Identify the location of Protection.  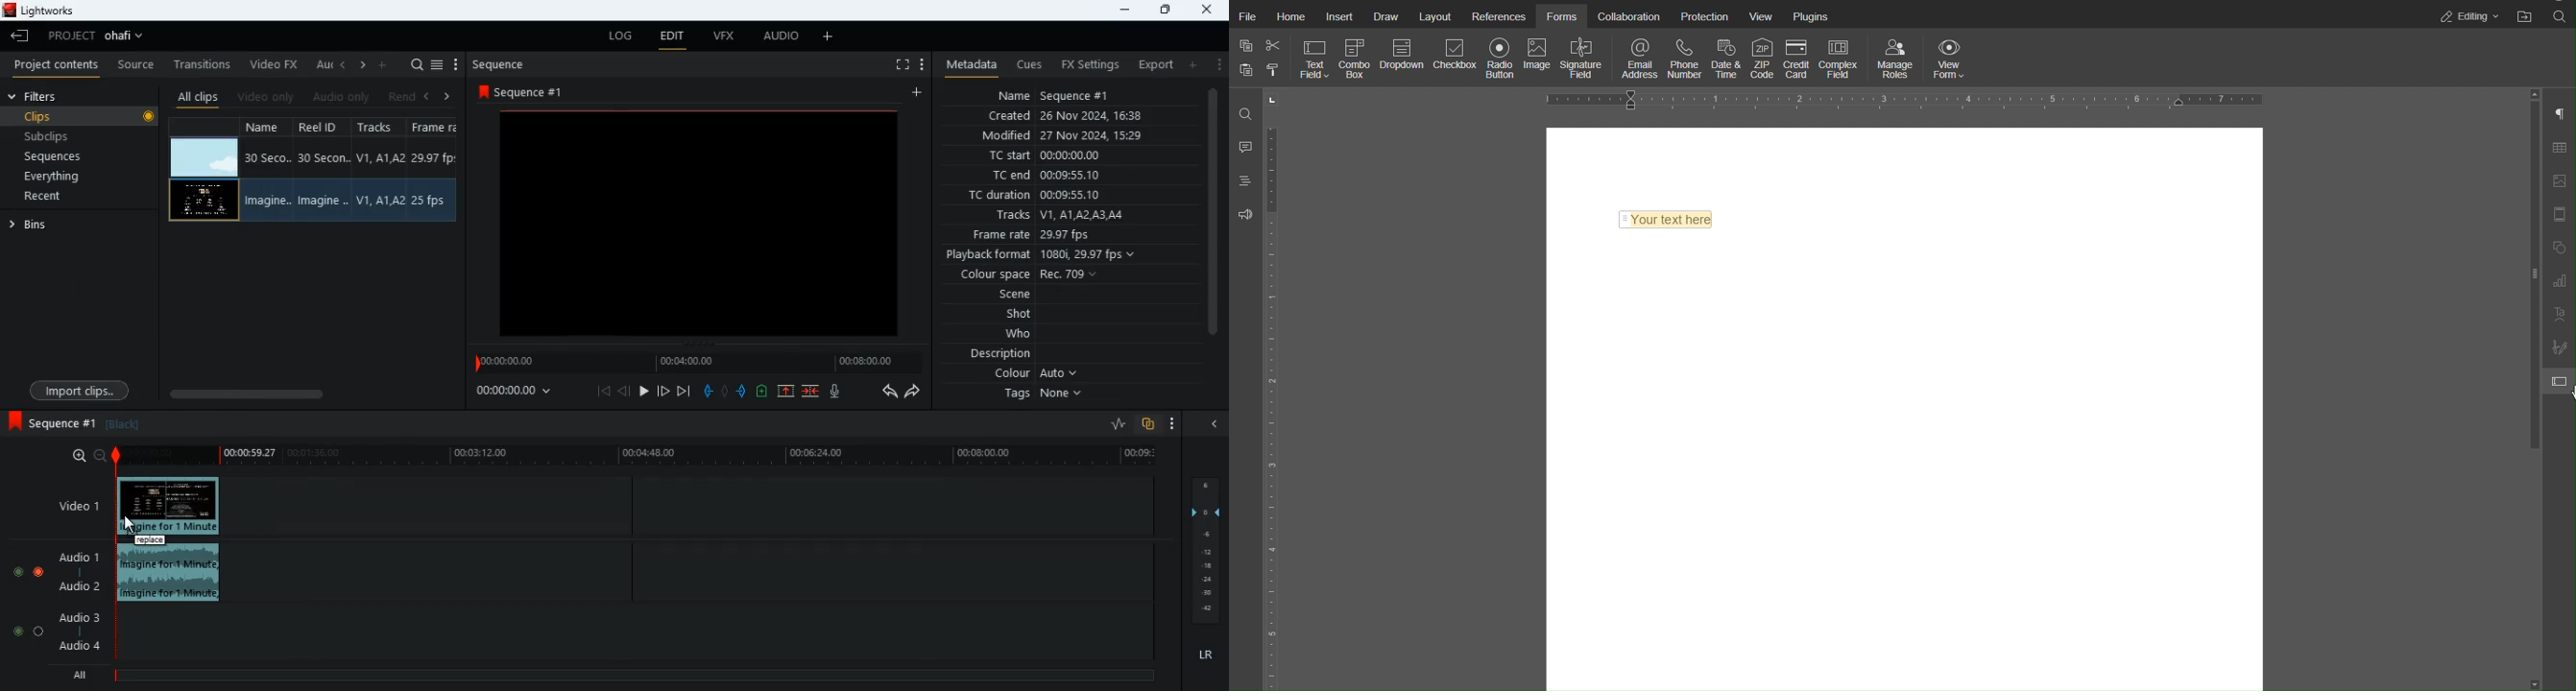
(1703, 18).